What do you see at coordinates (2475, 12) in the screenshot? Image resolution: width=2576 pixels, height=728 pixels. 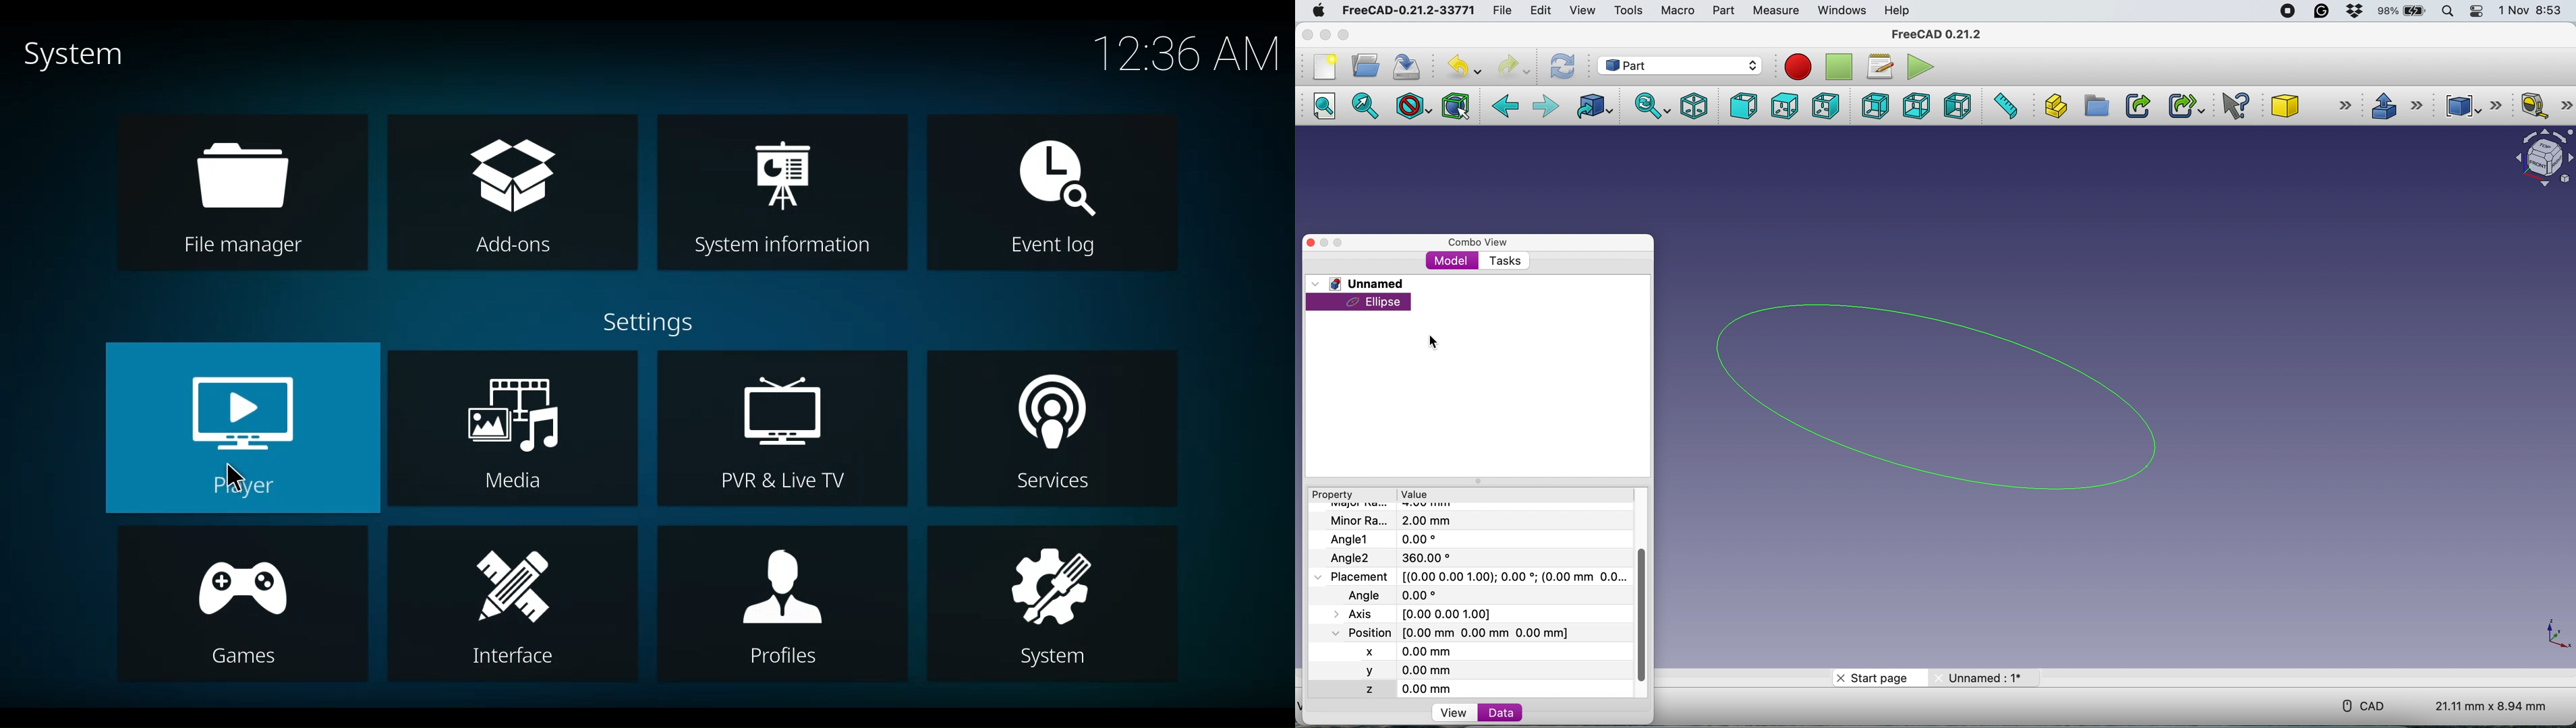 I see `control center` at bounding box center [2475, 12].